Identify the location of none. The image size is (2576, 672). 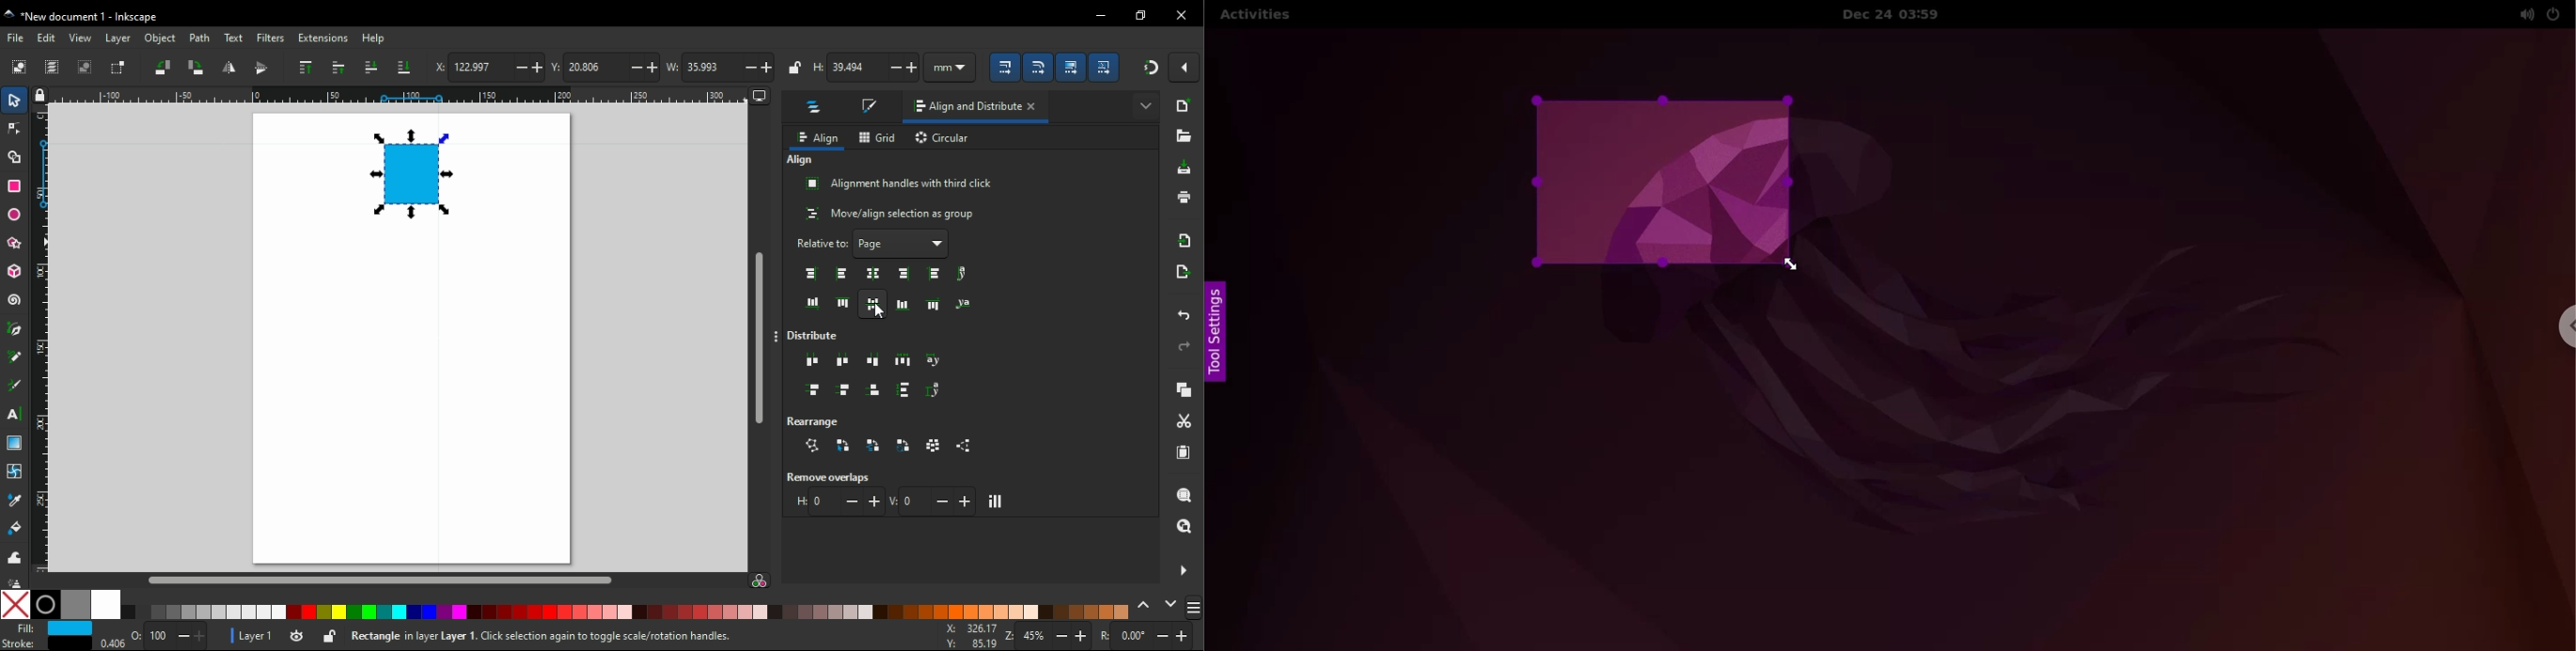
(16, 604).